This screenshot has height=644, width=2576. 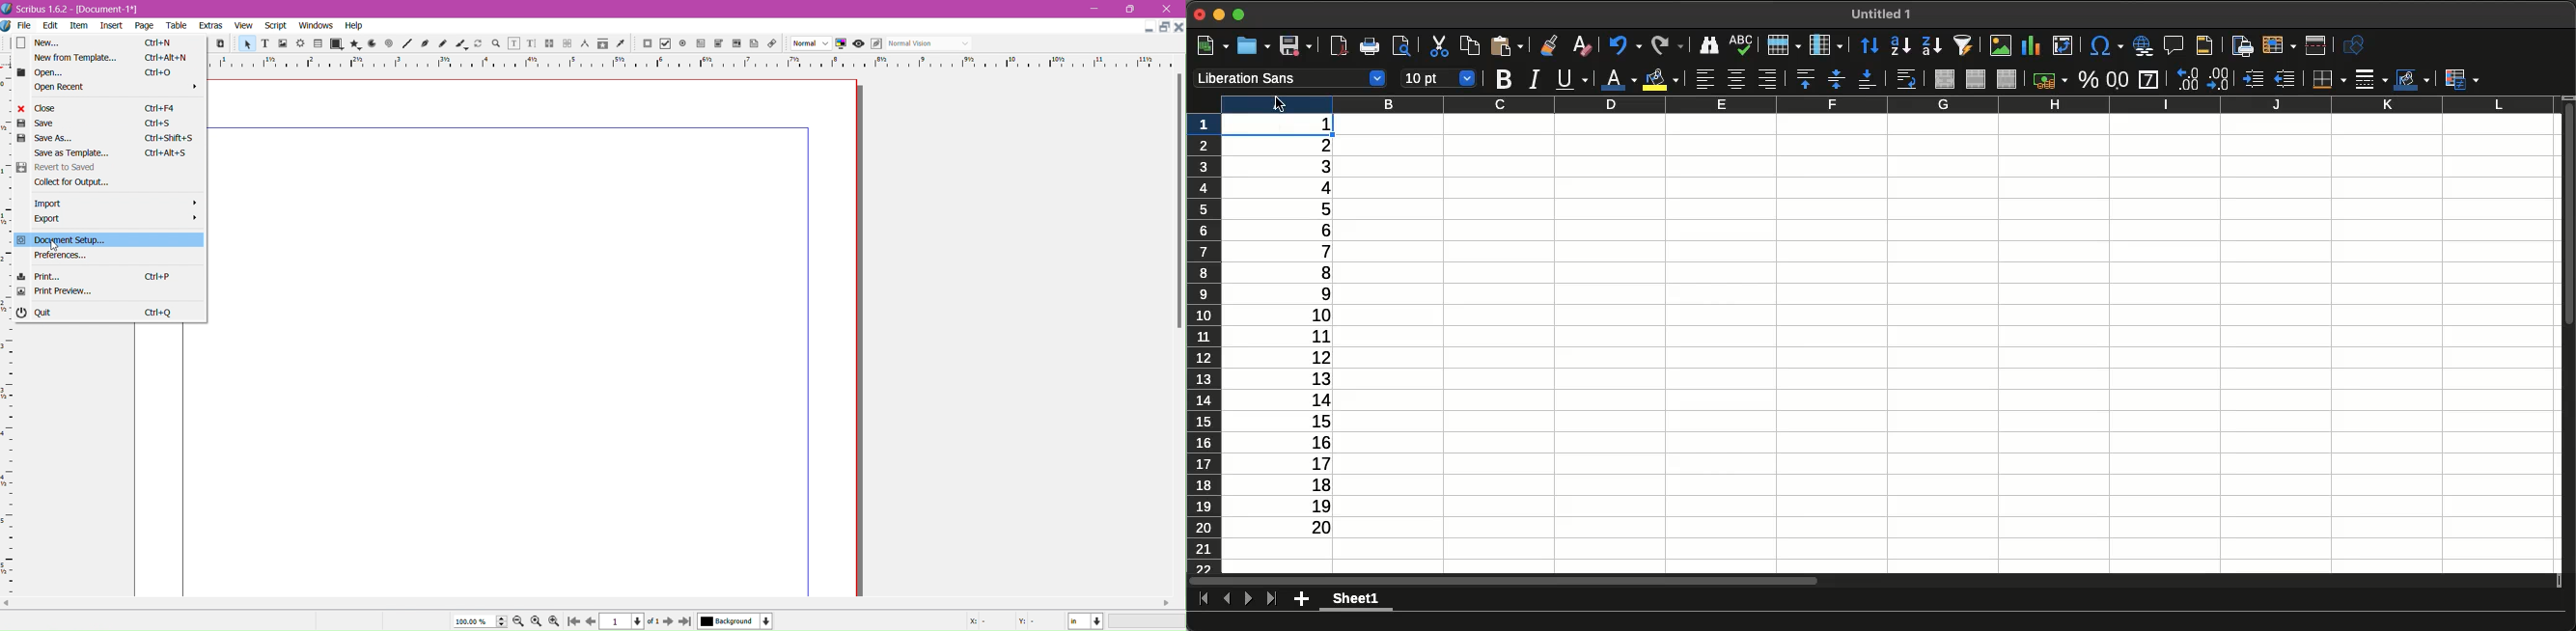 What do you see at coordinates (550, 44) in the screenshot?
I see `link text frames` at bounding box center [550, 44].